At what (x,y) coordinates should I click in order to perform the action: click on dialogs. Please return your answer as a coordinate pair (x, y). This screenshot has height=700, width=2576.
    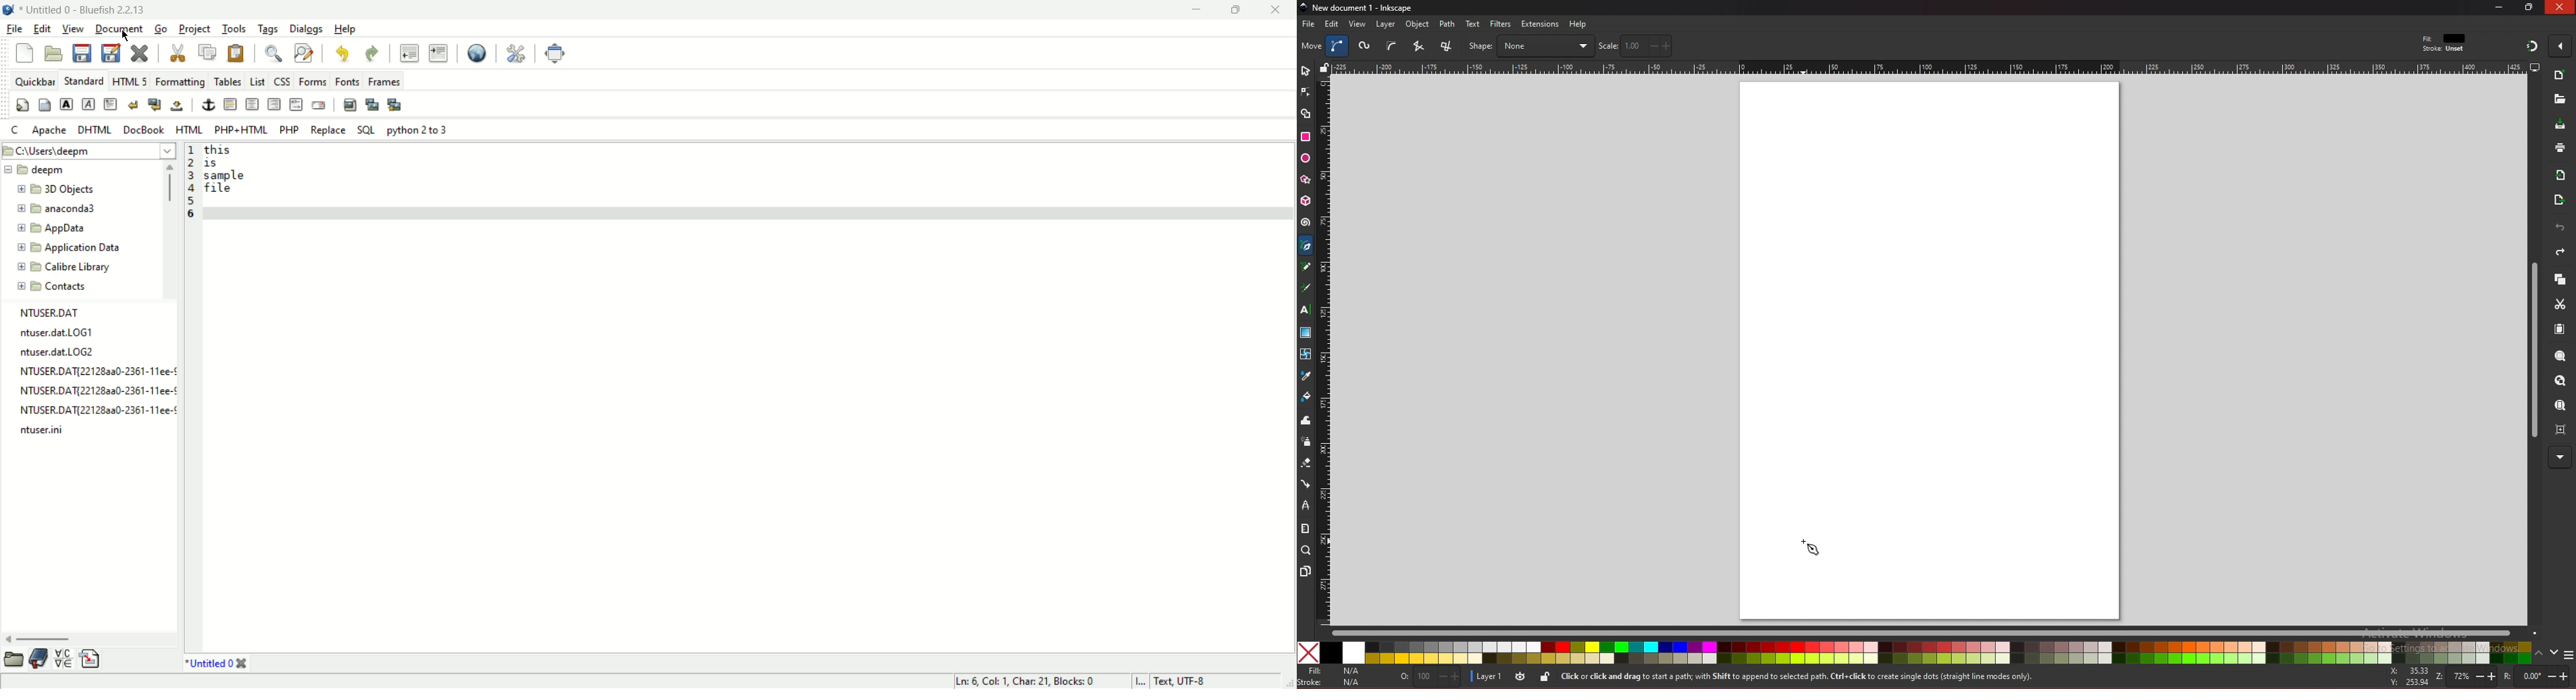
    Looking at the image, I should click on (306, 29).